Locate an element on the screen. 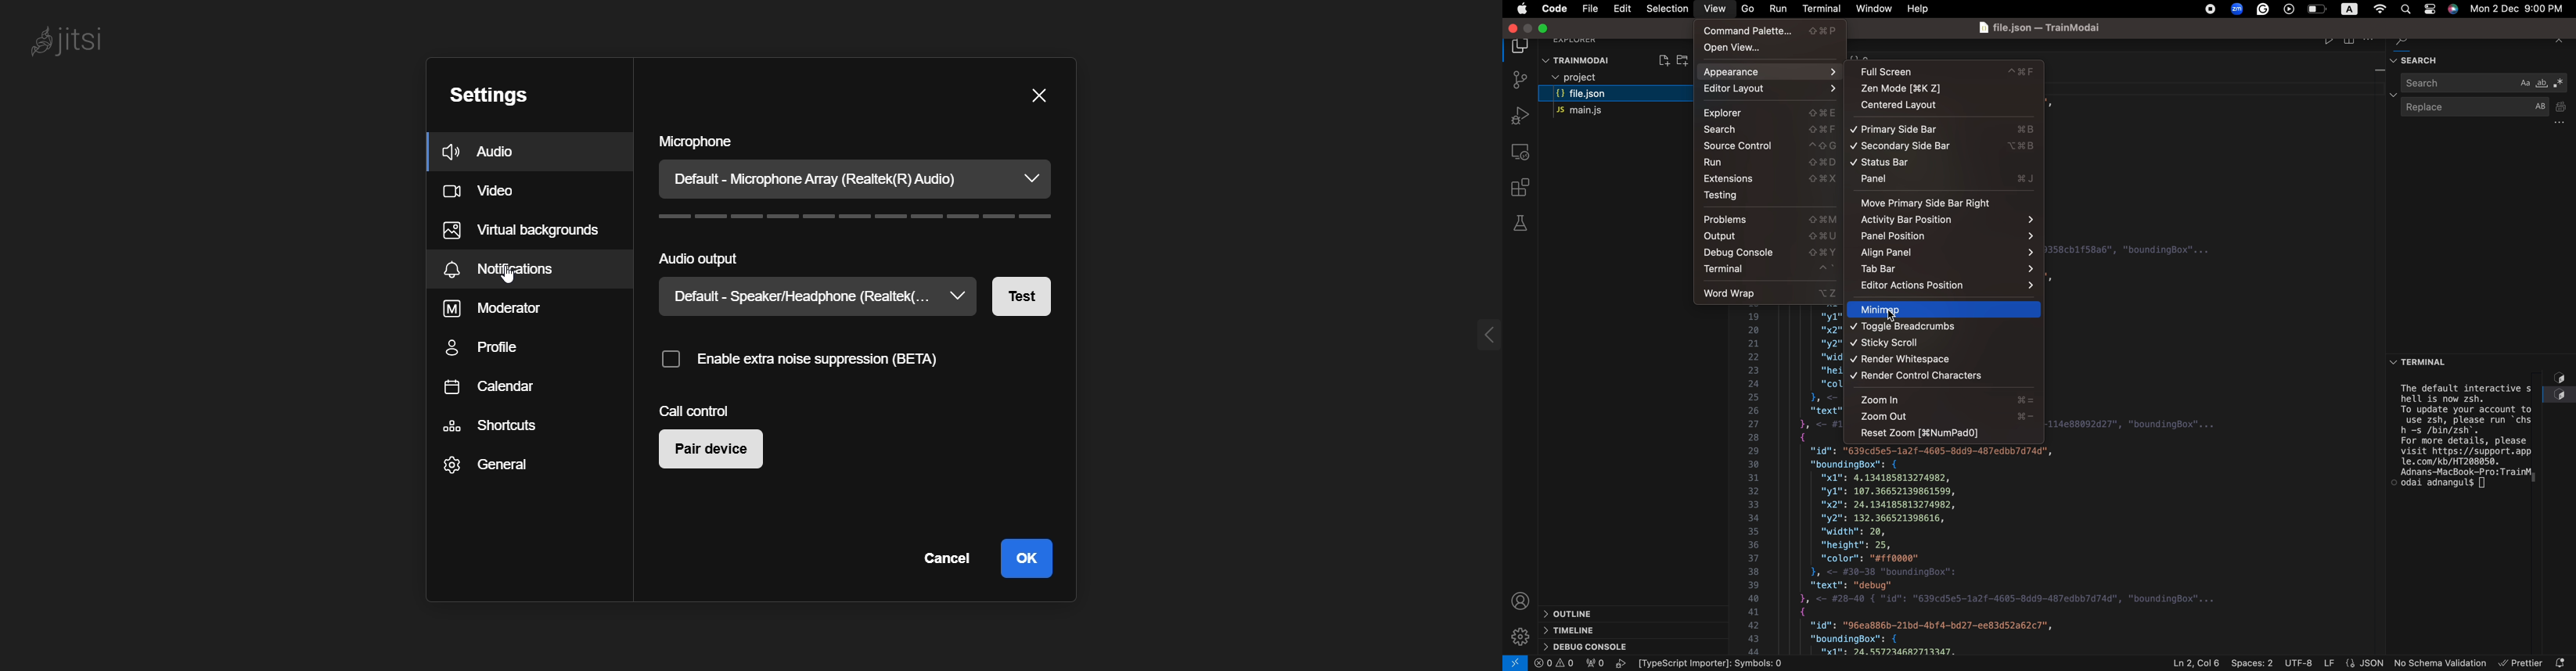 This screenshot has height=672, width=2576. Cancel is located at coordinates (944, 556).